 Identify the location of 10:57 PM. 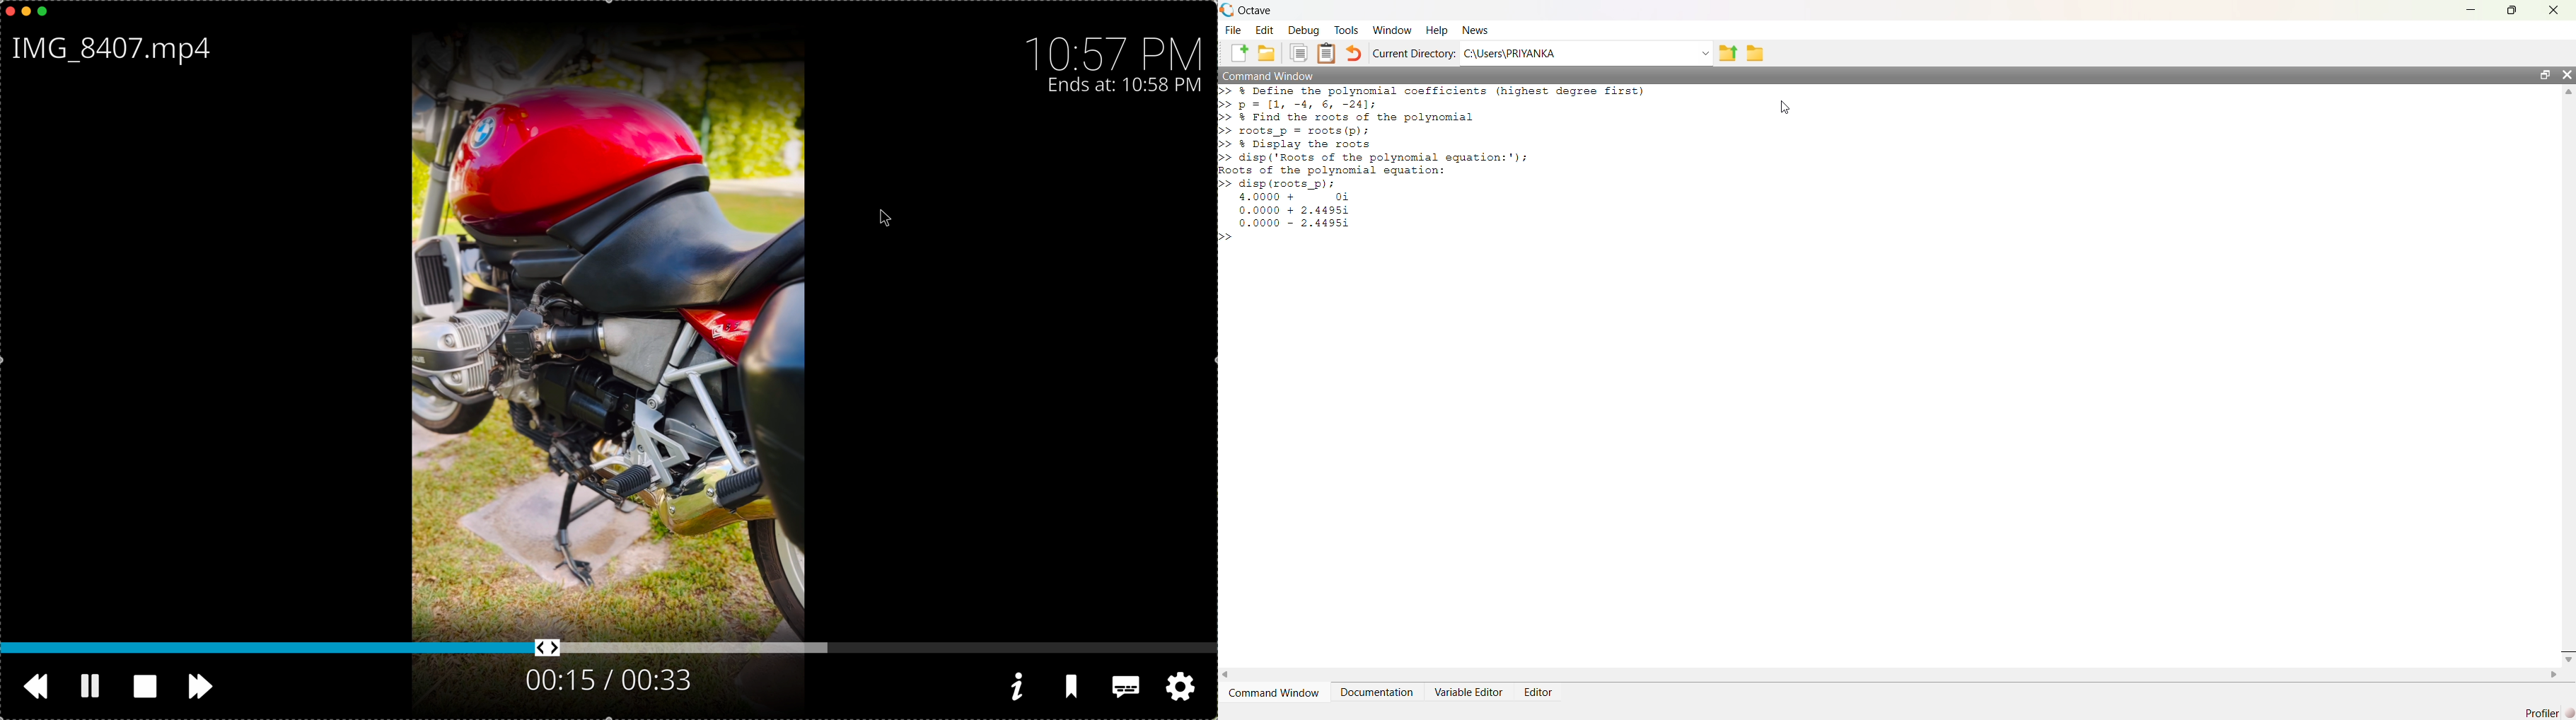
(1118, 48).